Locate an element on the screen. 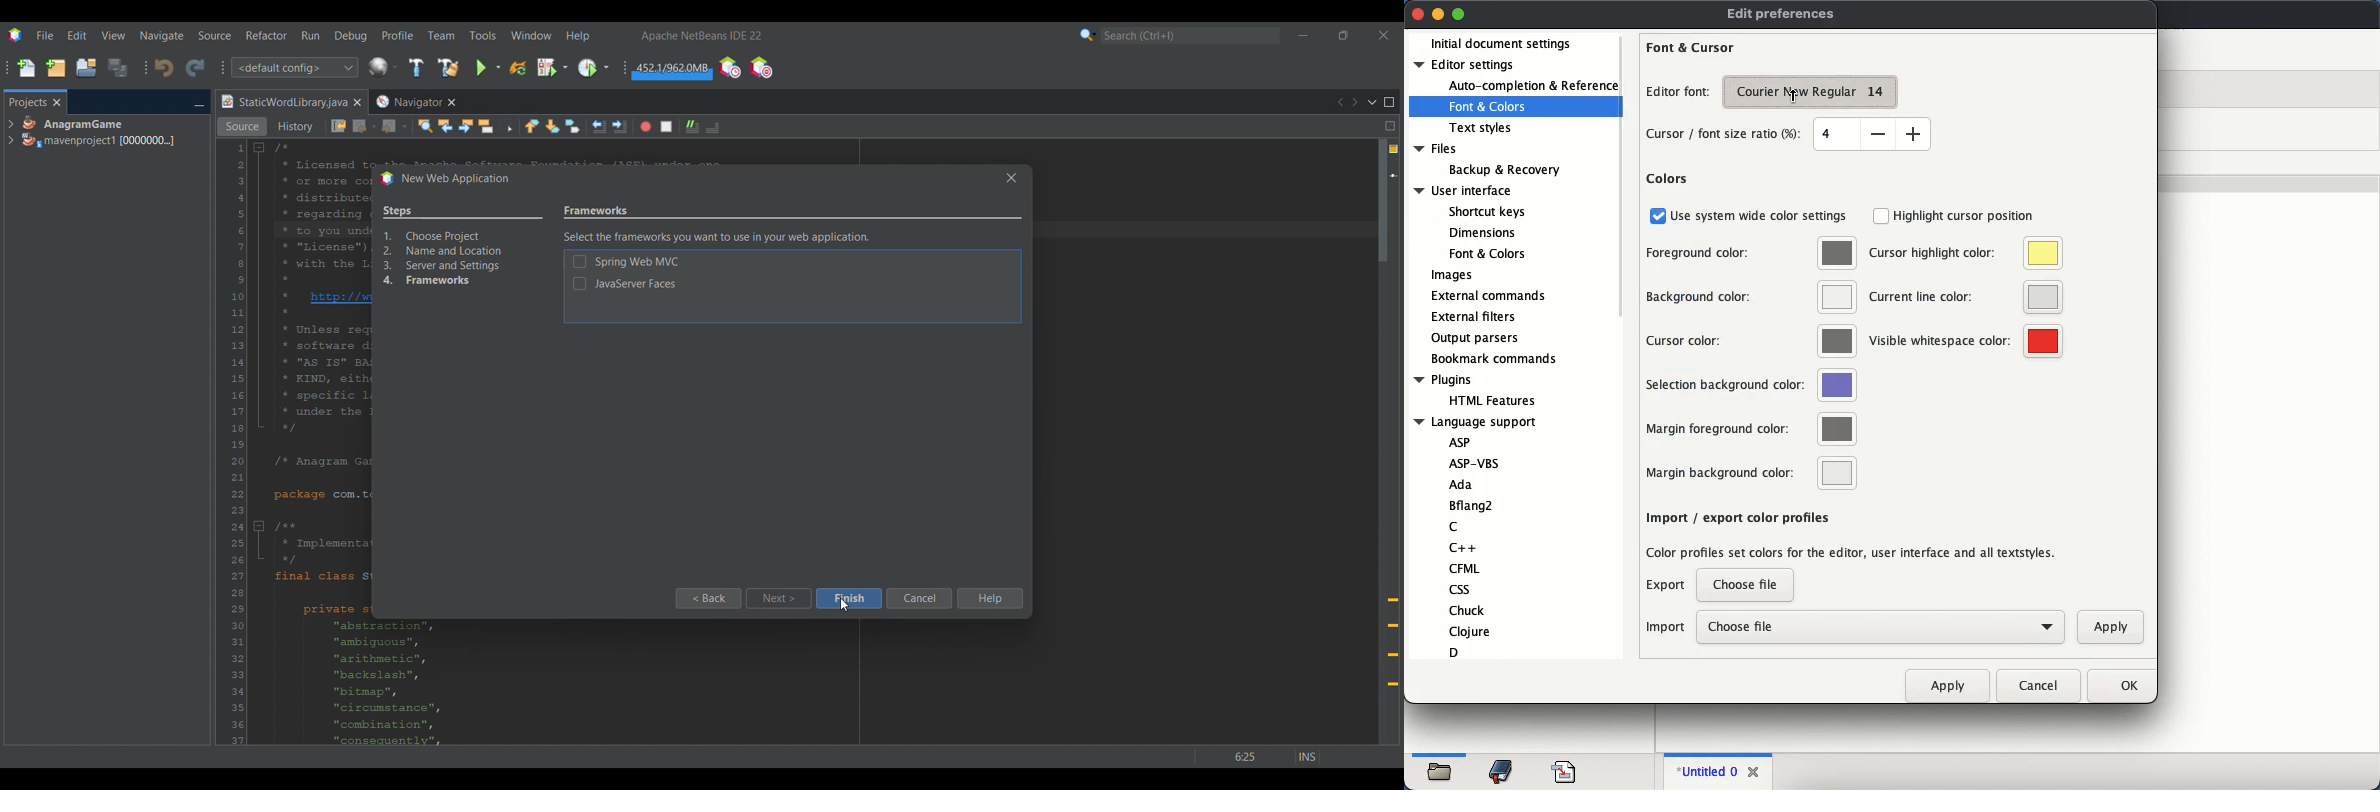 This screenshot has height=812, width=2380. output parsers is located at coordinates (1477, 338).